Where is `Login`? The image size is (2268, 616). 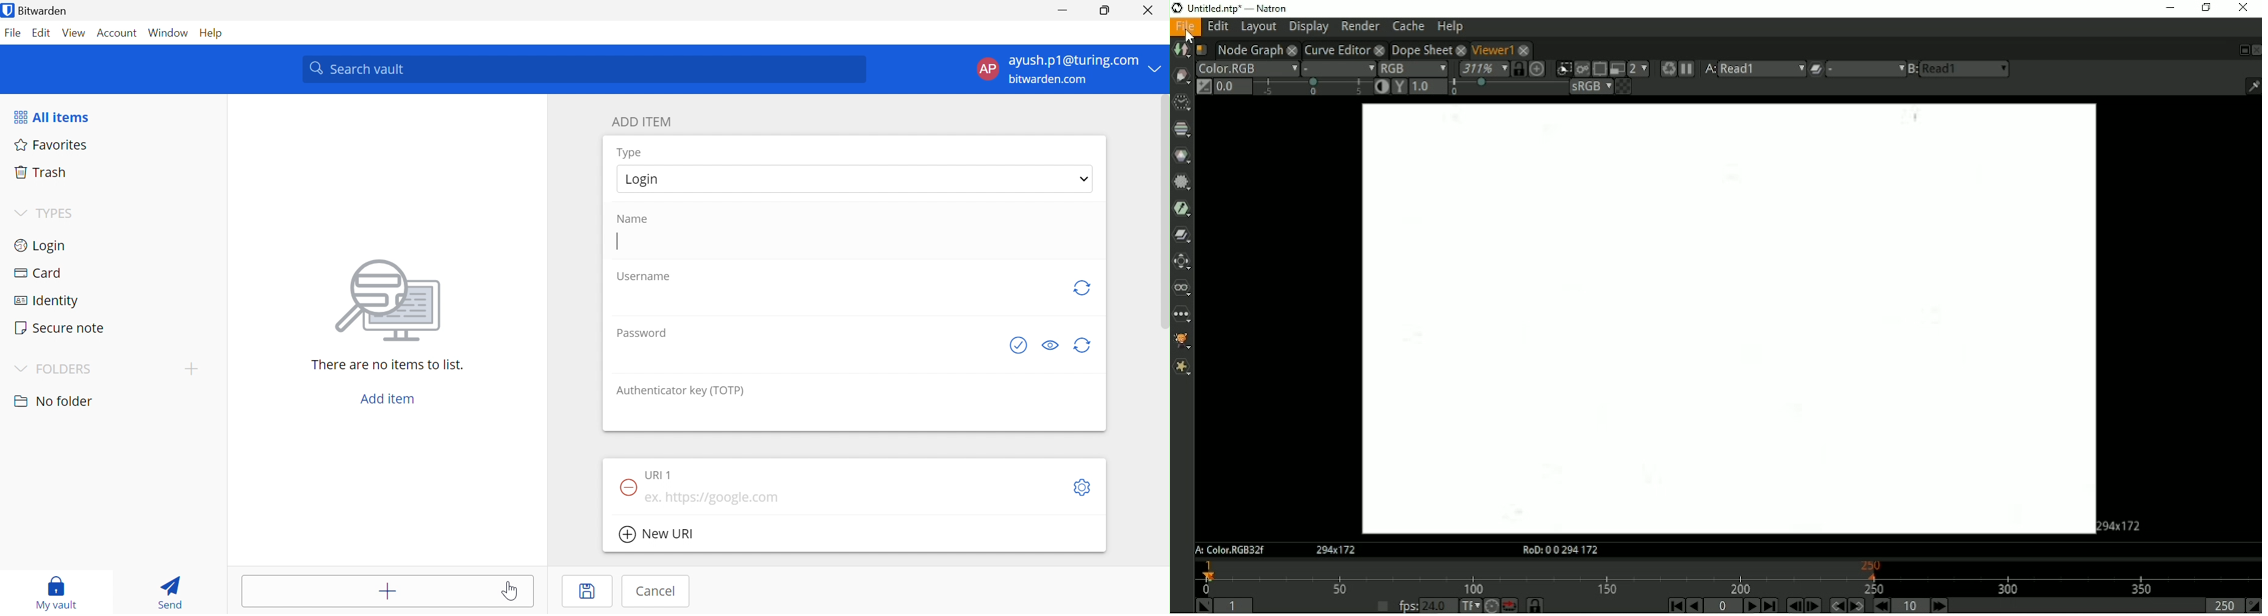 Login is located at coordinates (647, 178).